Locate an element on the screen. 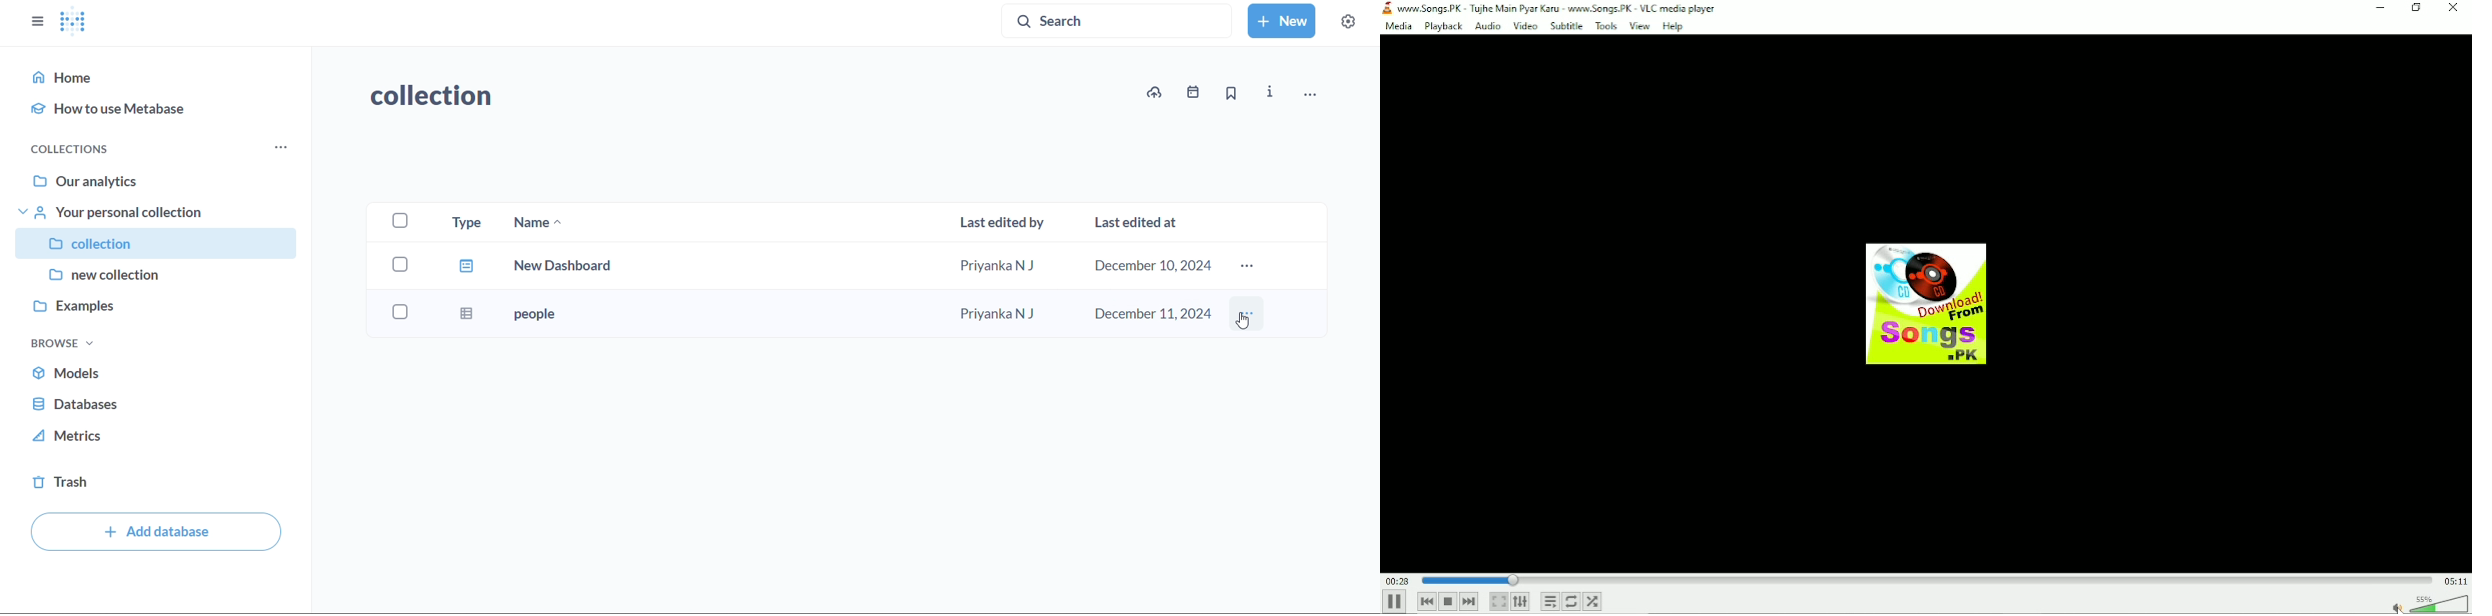 The height and width of the screenshot is (616, 2492). Show extended settings is located at coordinates (1521, 601).